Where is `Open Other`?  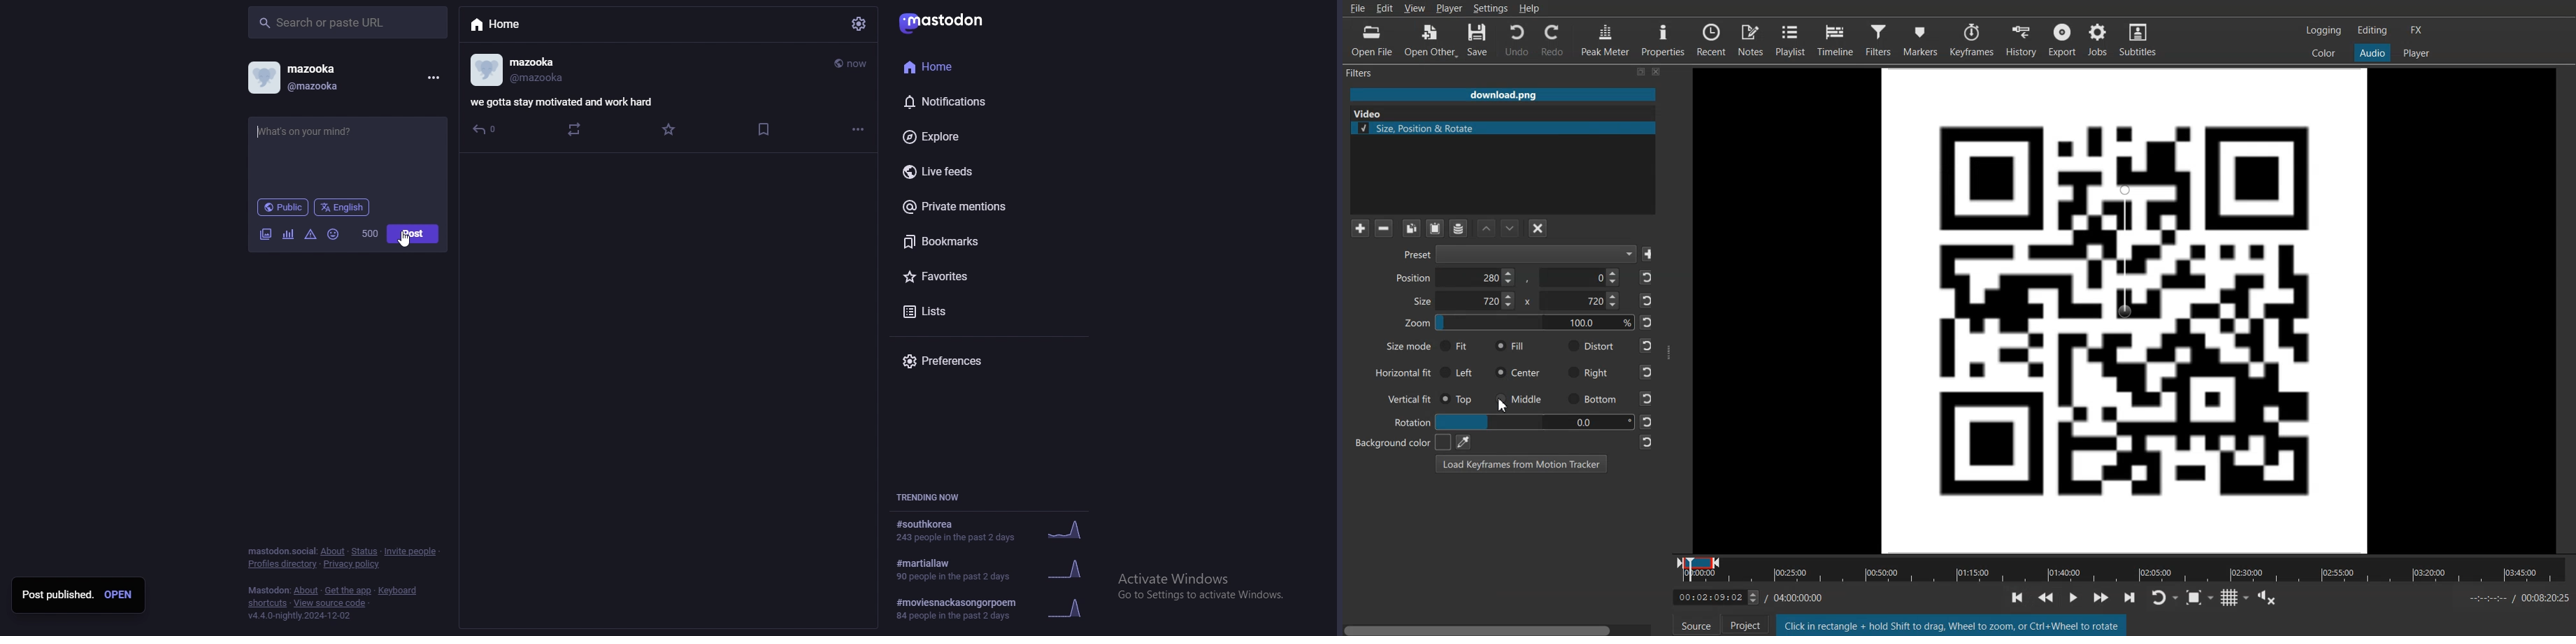
Open Other is located at coordinates (1430, 40).